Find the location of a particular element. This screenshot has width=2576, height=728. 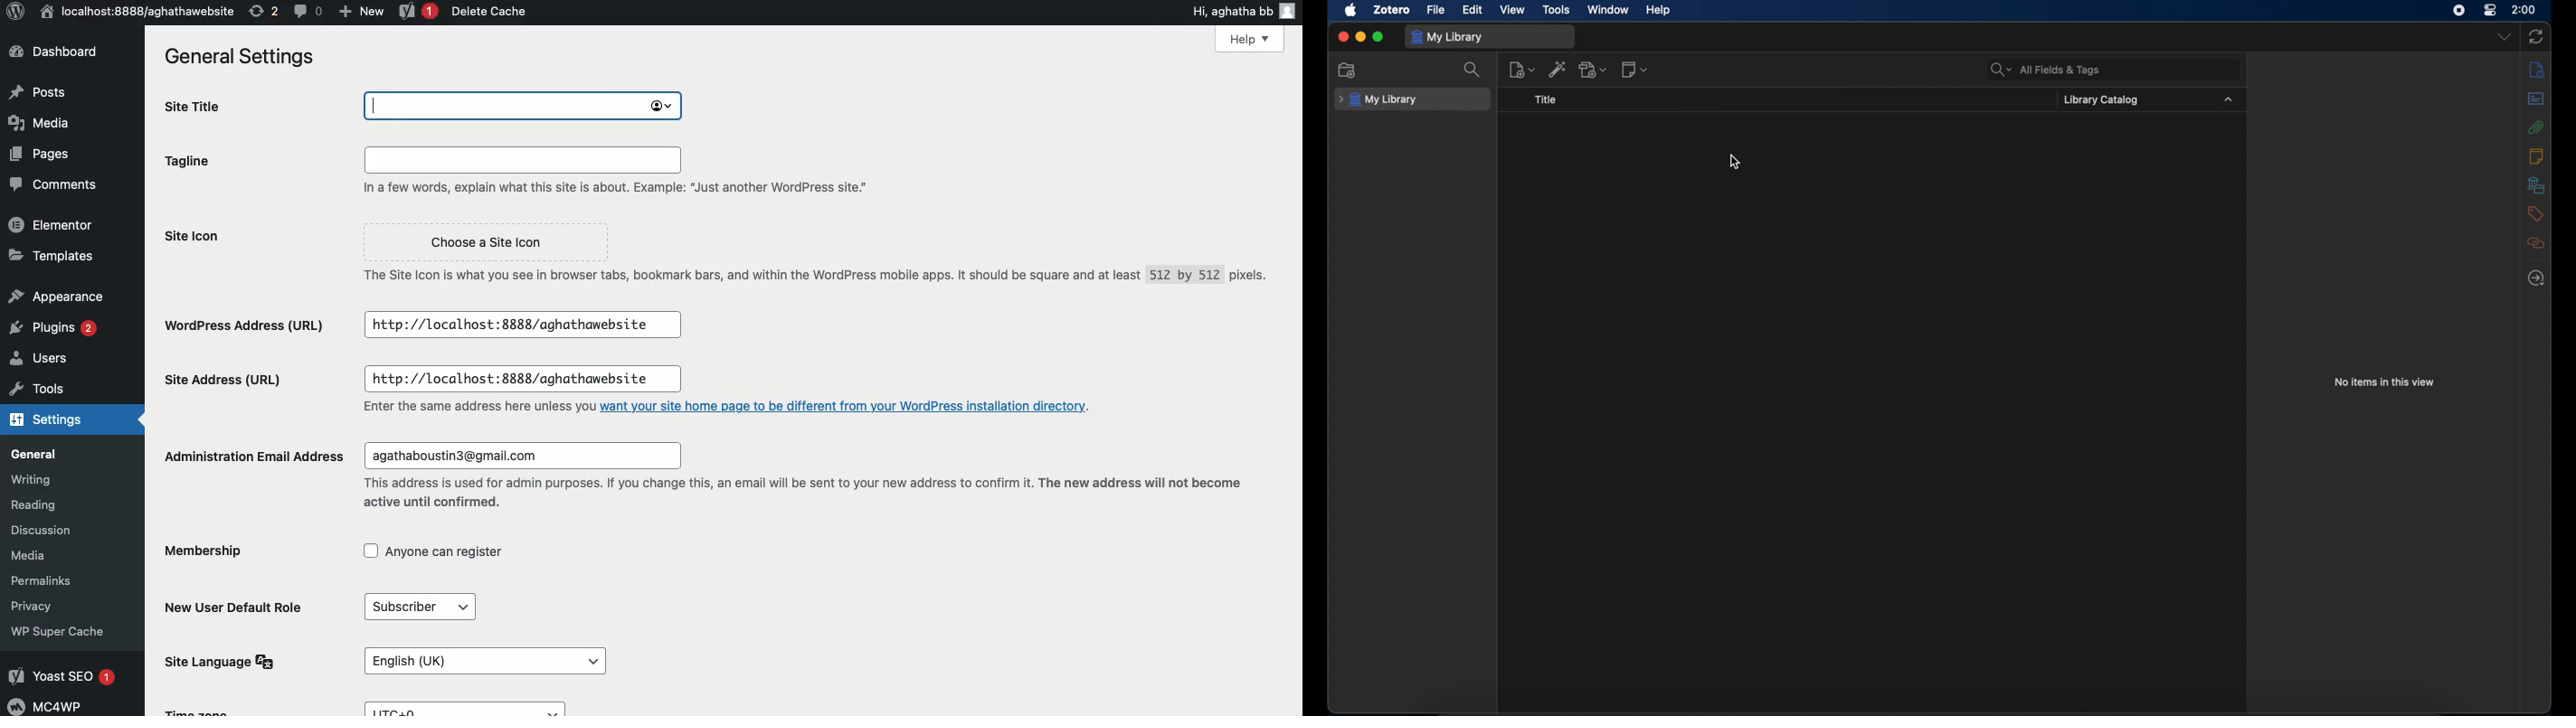

General is located at coordinates (34, 454).